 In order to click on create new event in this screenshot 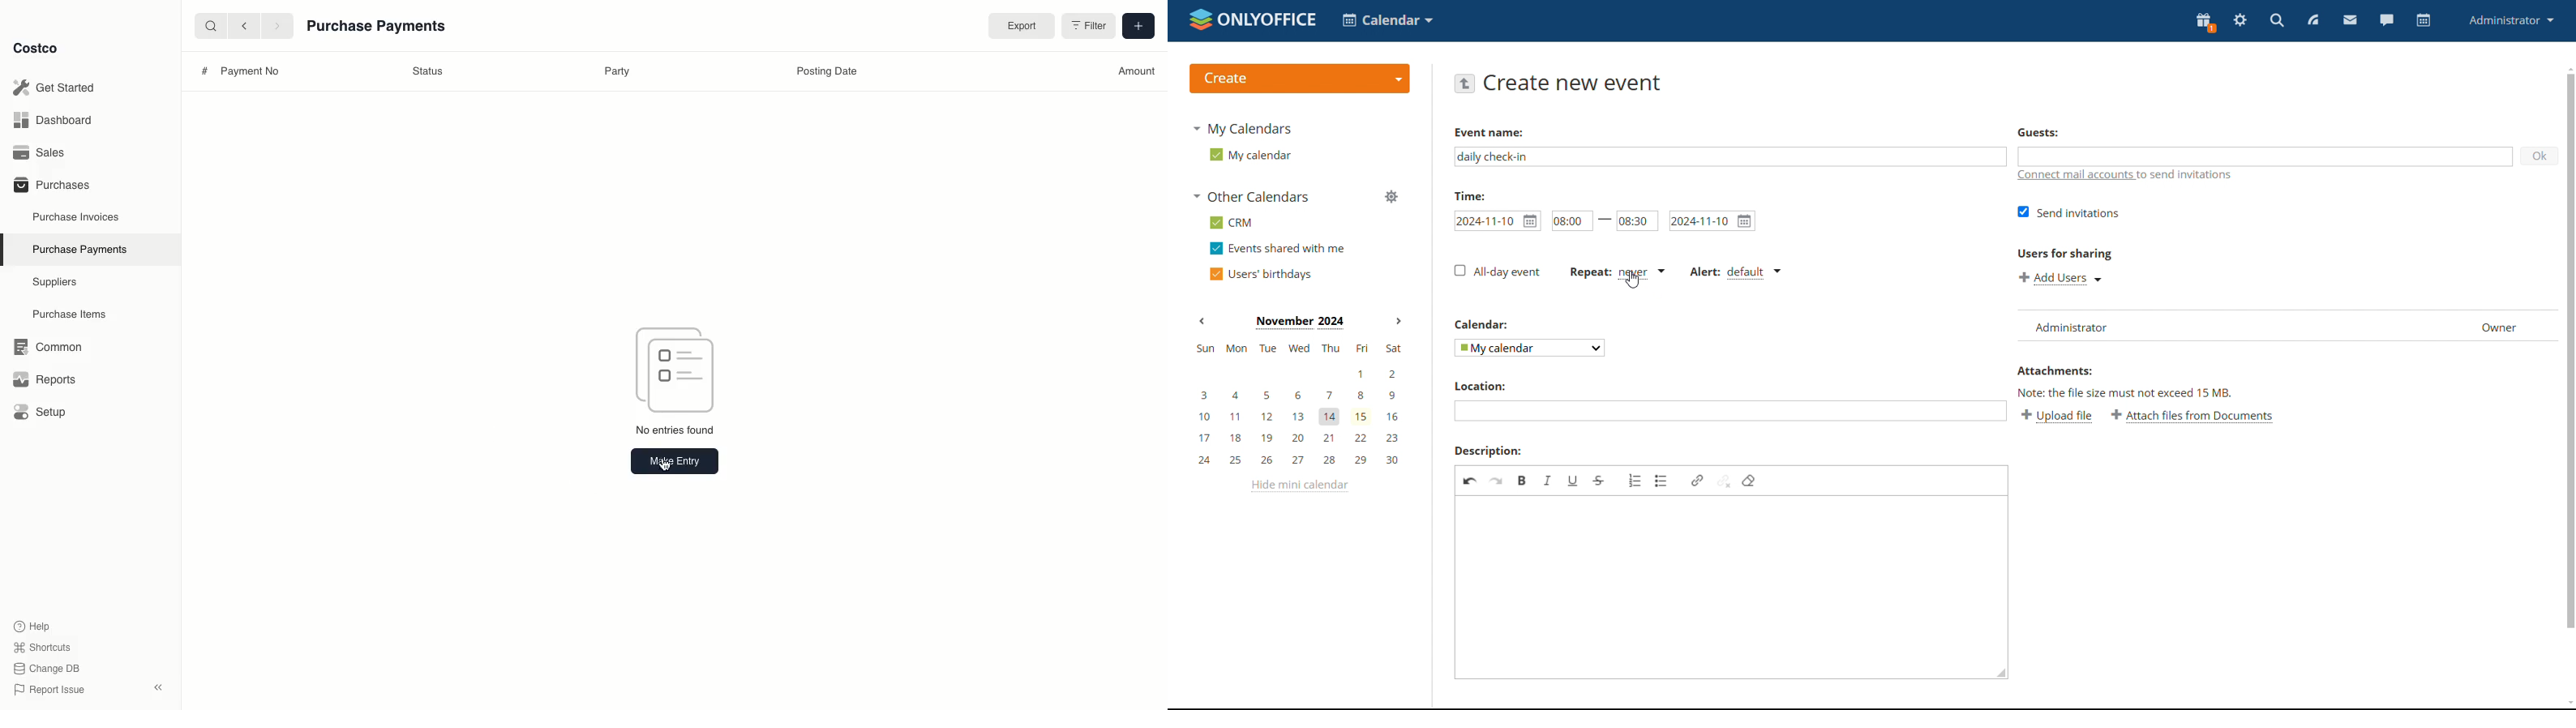, I will do `click(1573, 83)`.